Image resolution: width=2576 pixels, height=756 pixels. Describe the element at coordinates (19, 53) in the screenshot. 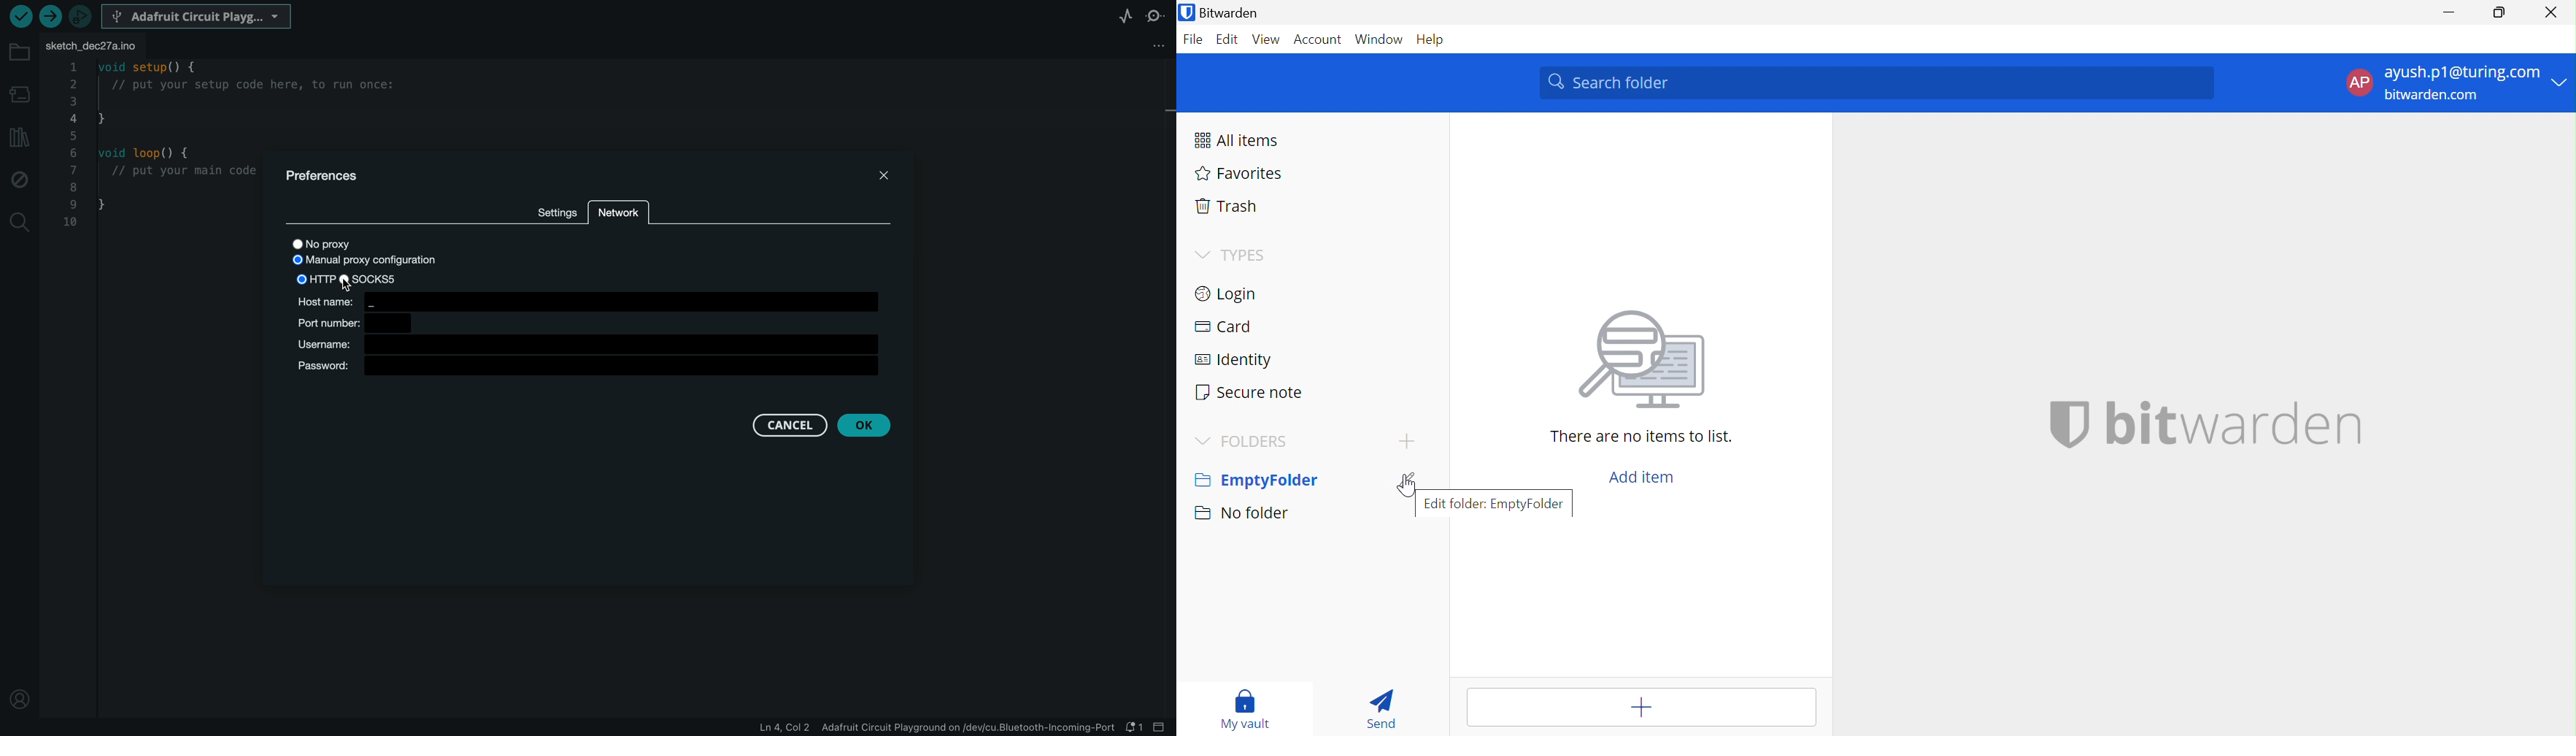

I see `folder` at that location.